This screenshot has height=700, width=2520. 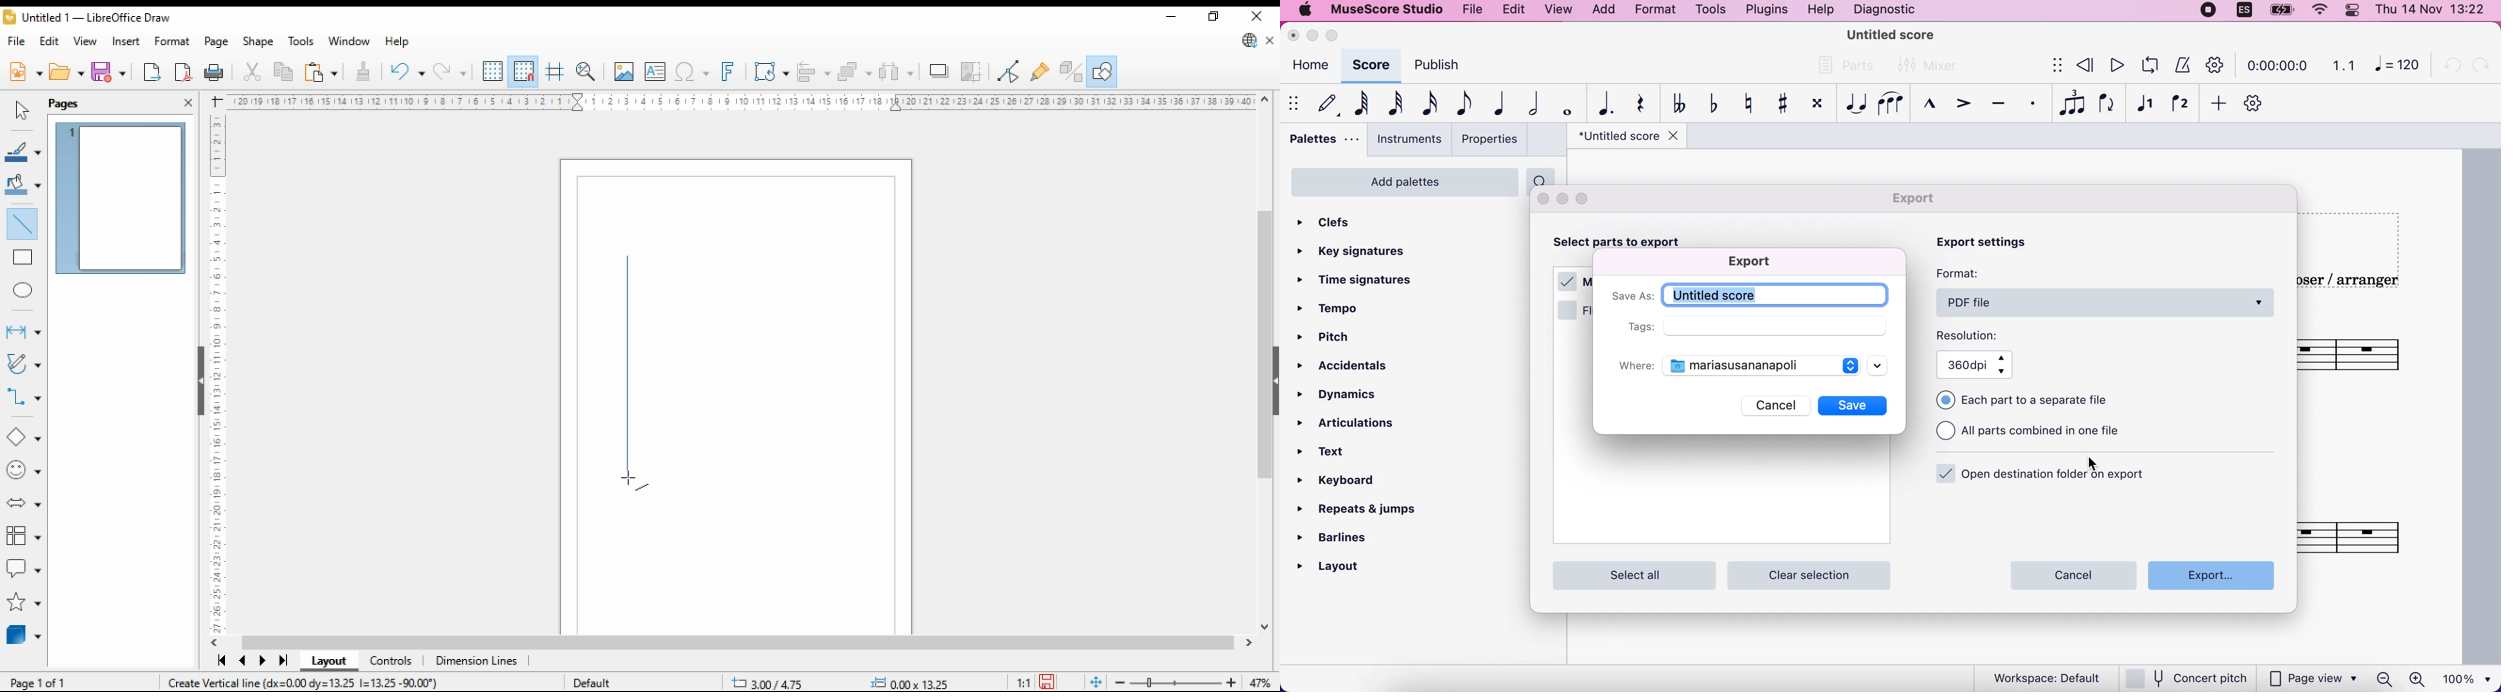 I want to click on eight note, so click(x=1462, y=104).